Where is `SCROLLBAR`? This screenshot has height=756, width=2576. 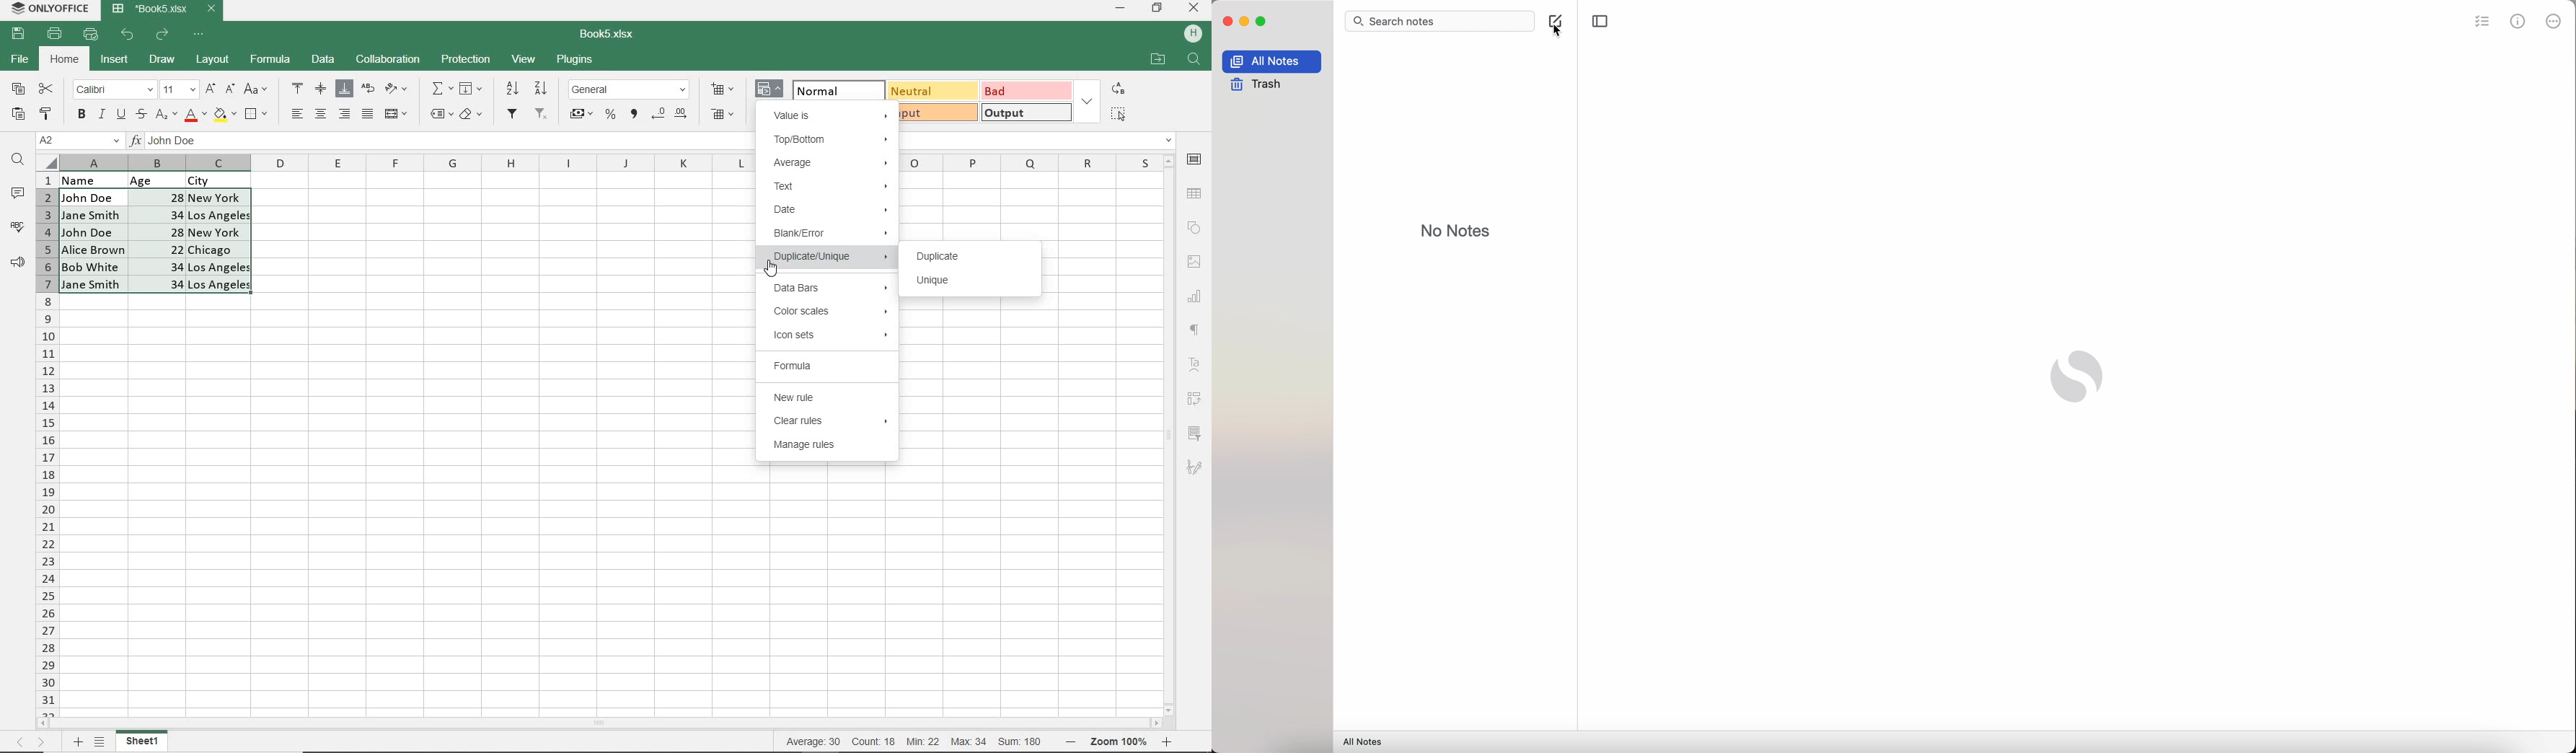 SCROLLBAR is located at coordinates (1171, 434).